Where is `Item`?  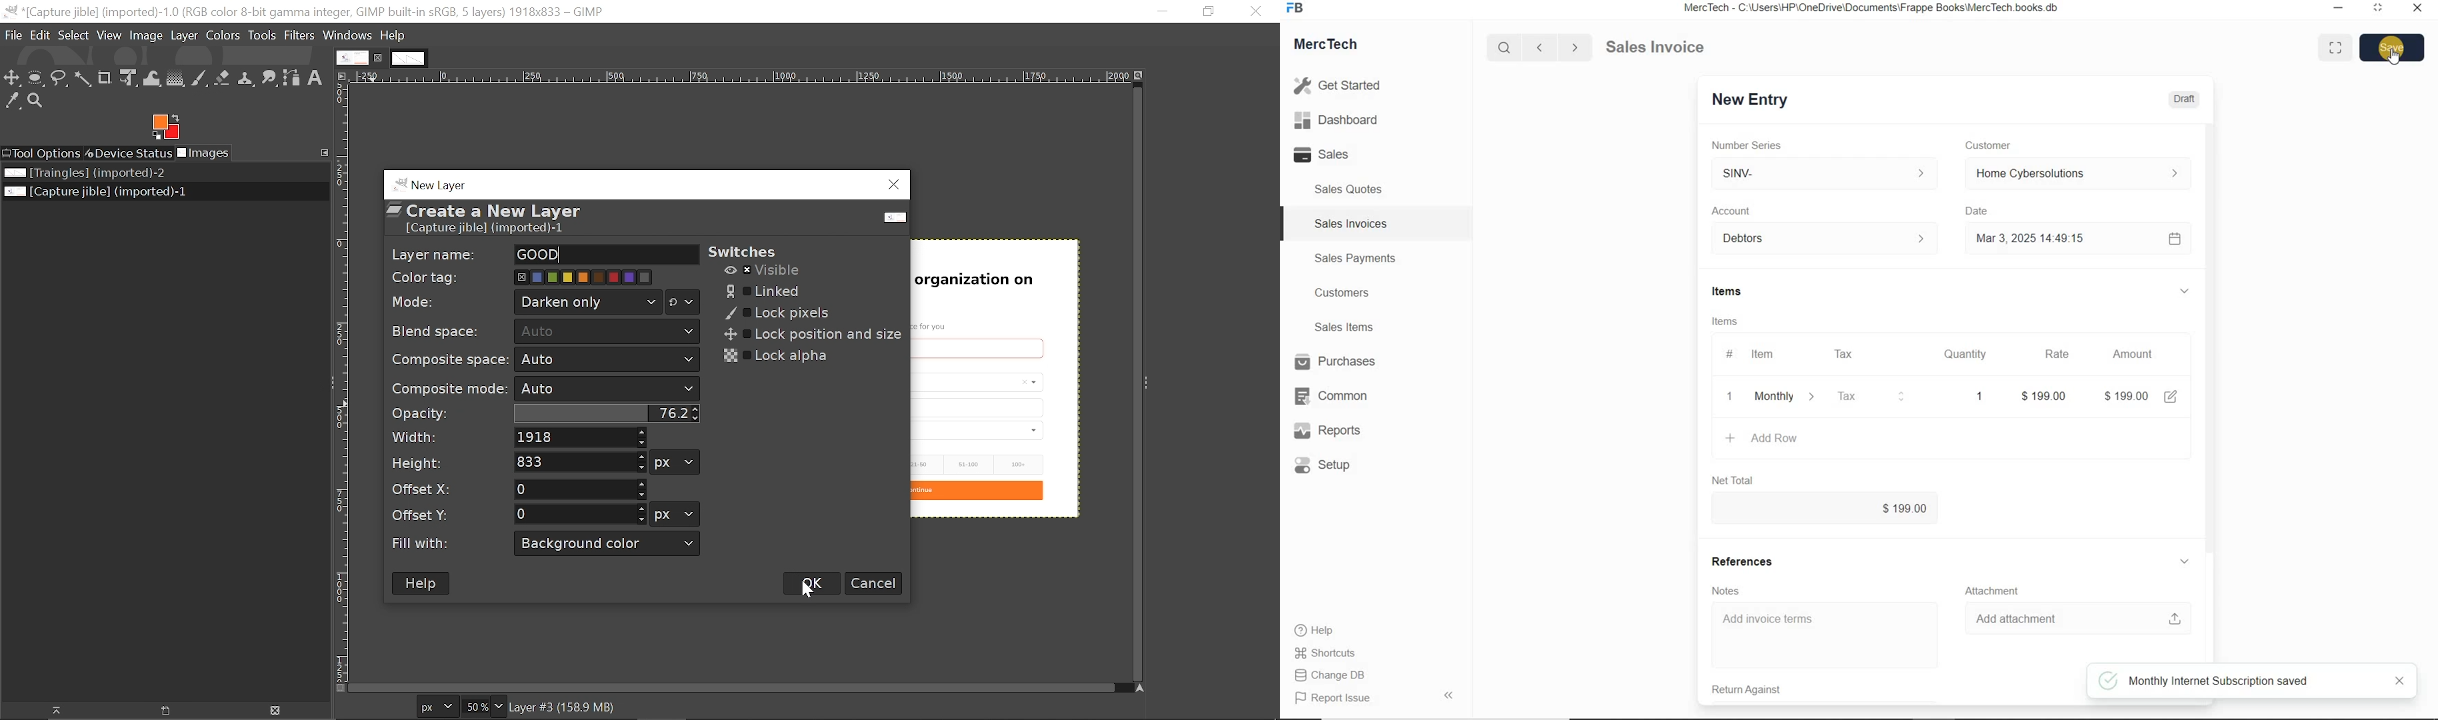 Item is located at coordinates (1764, 354).